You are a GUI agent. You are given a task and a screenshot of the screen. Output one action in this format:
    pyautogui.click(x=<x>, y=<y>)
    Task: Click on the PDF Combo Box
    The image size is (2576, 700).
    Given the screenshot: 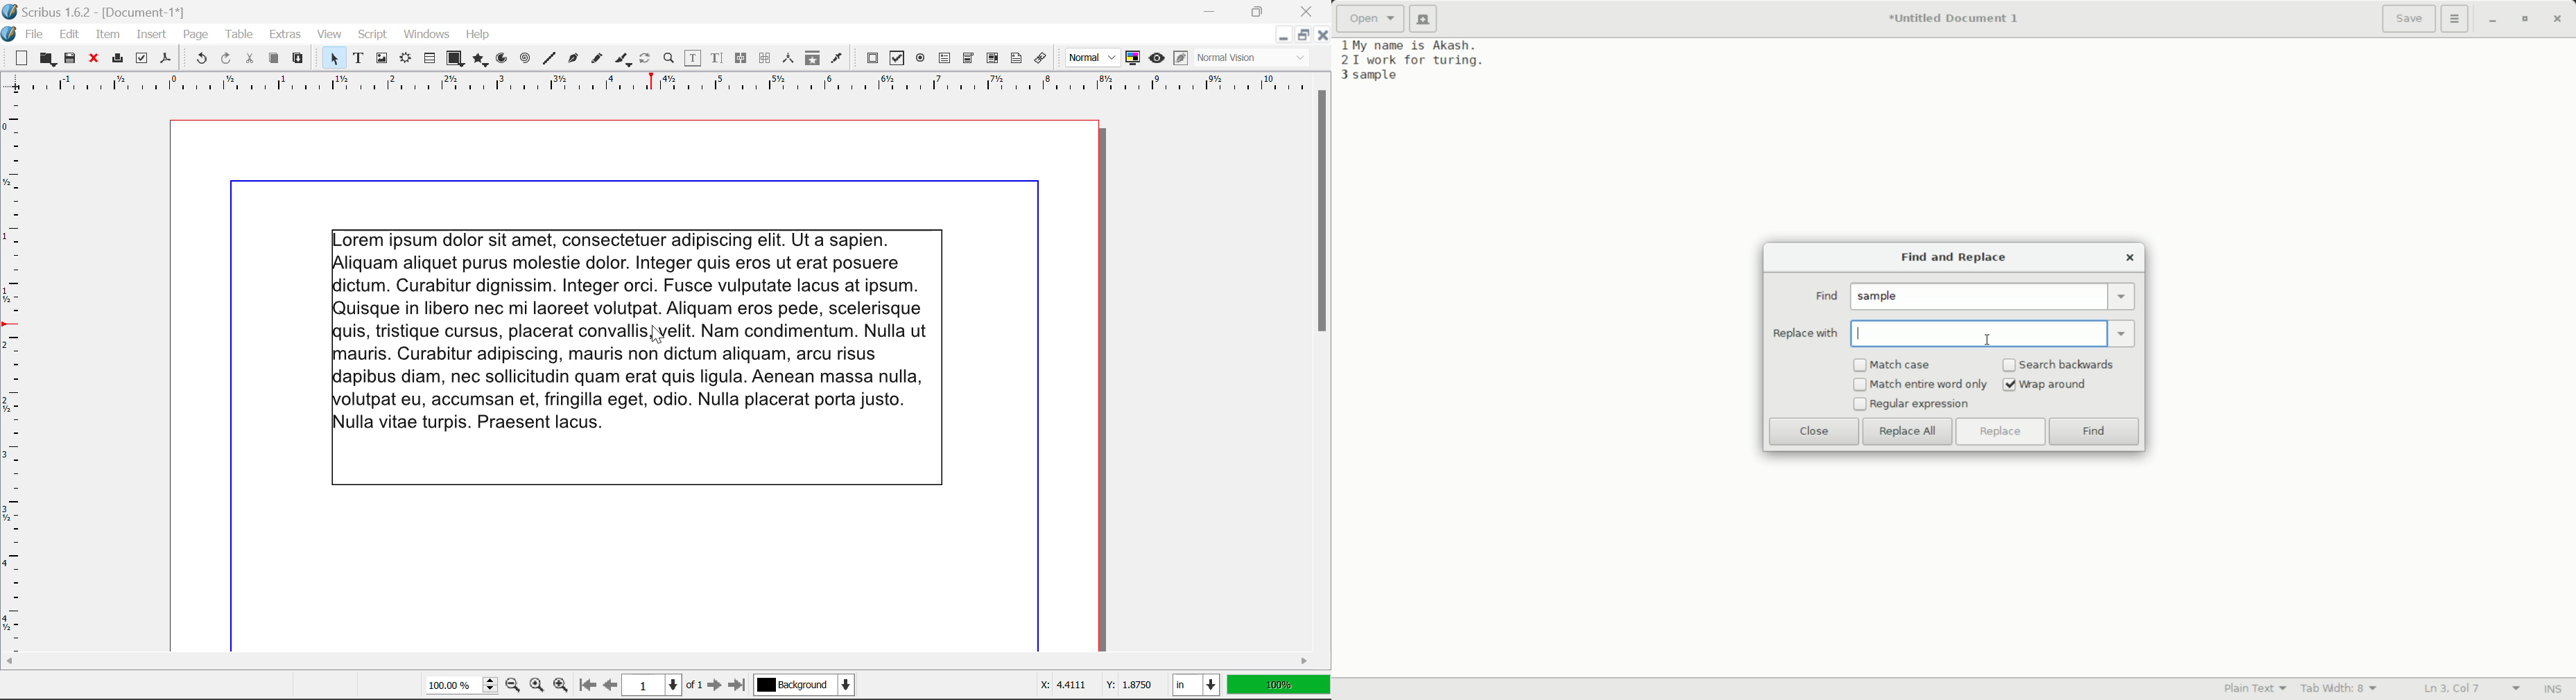 What is the action you would take?
    pyautogui.click(x=968, y=60)
    